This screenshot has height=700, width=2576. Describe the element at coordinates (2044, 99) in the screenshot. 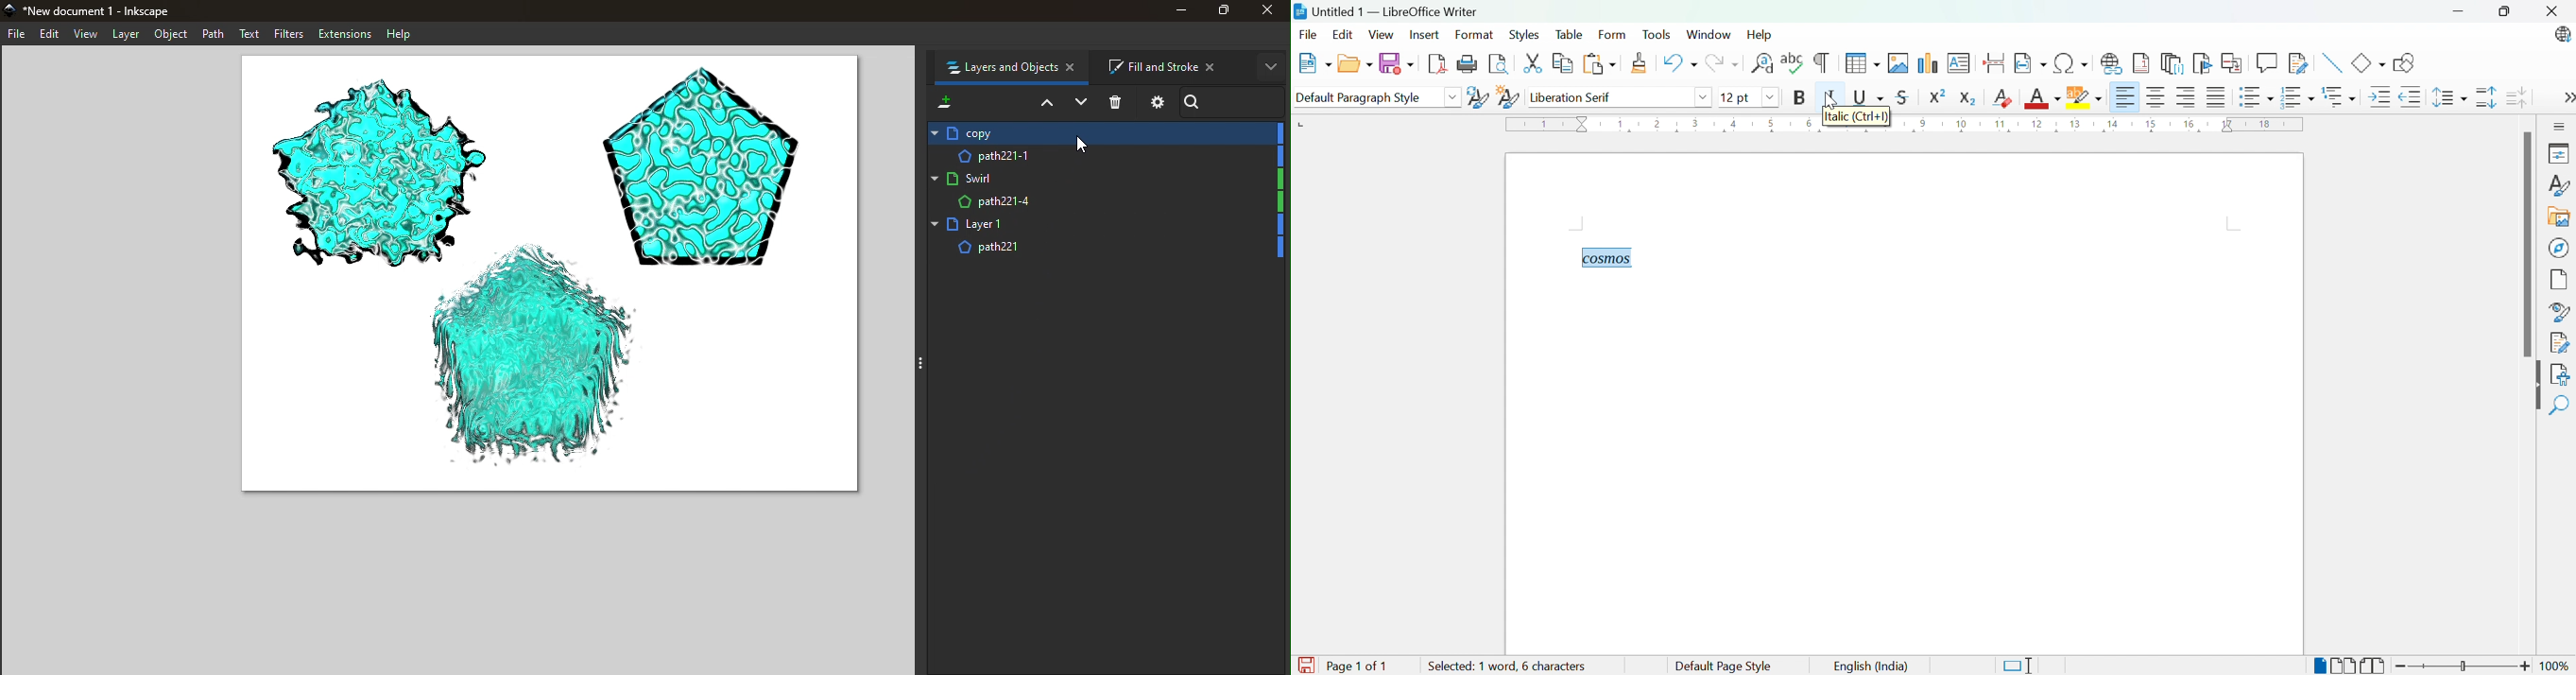

I see `Font color` at that location.